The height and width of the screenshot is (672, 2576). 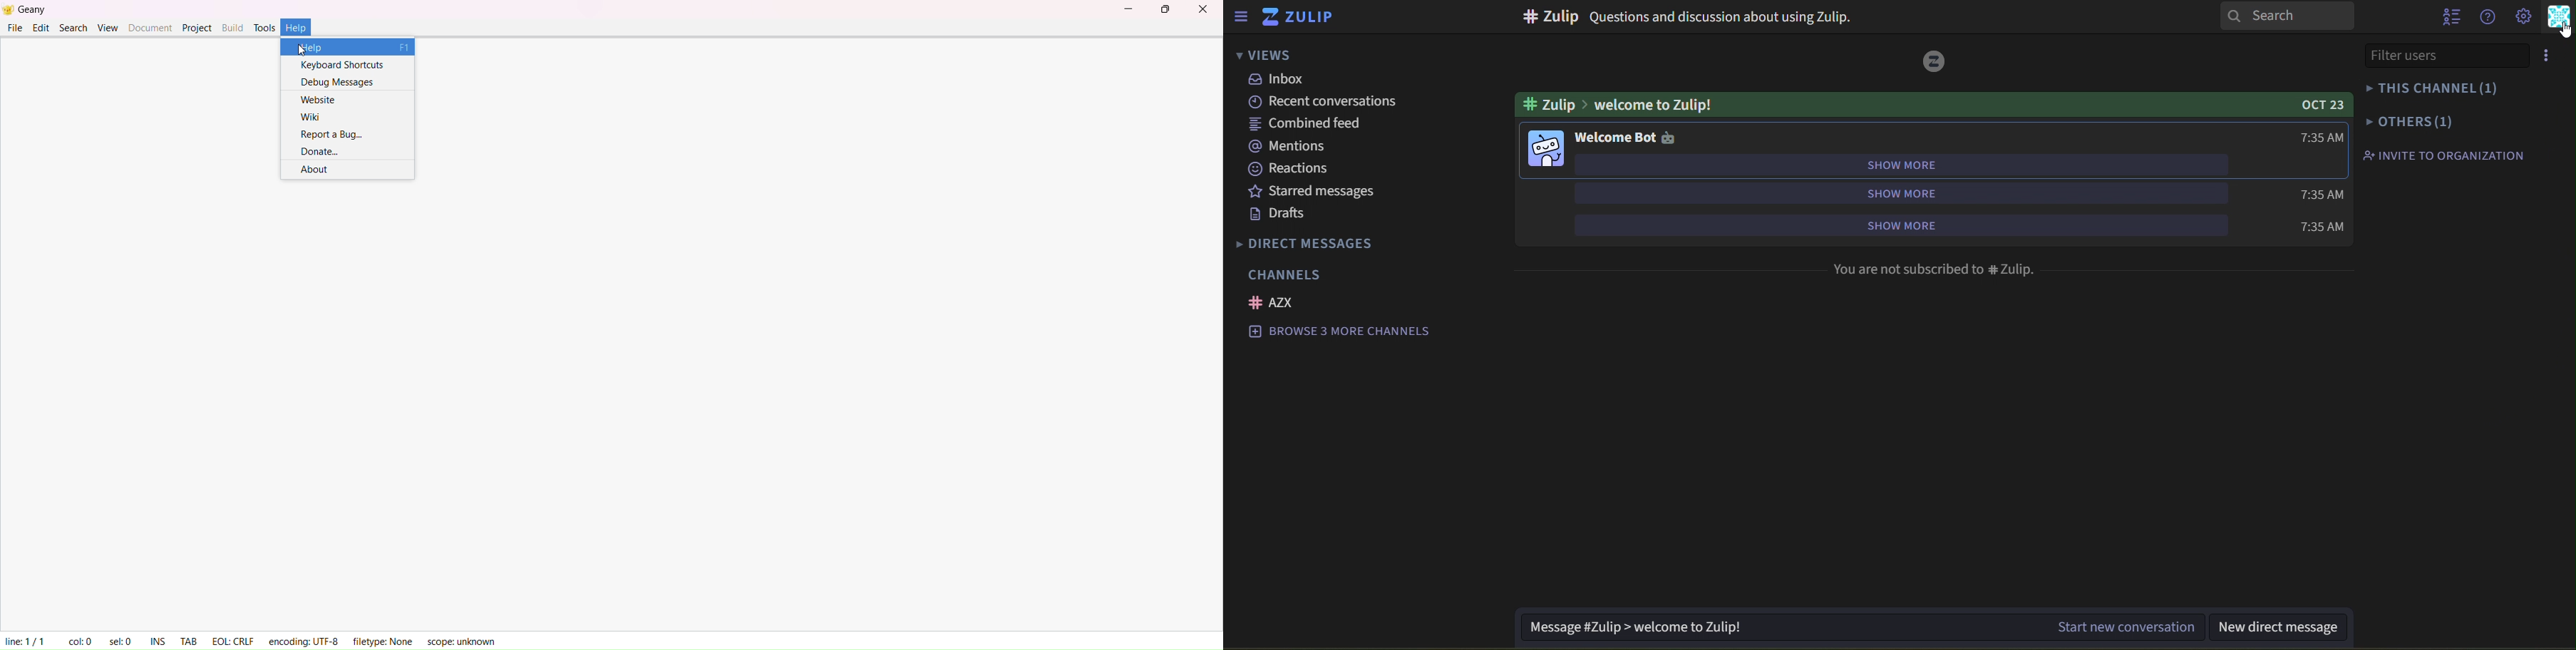 I want to click on others, so click(x=2410, y=122).